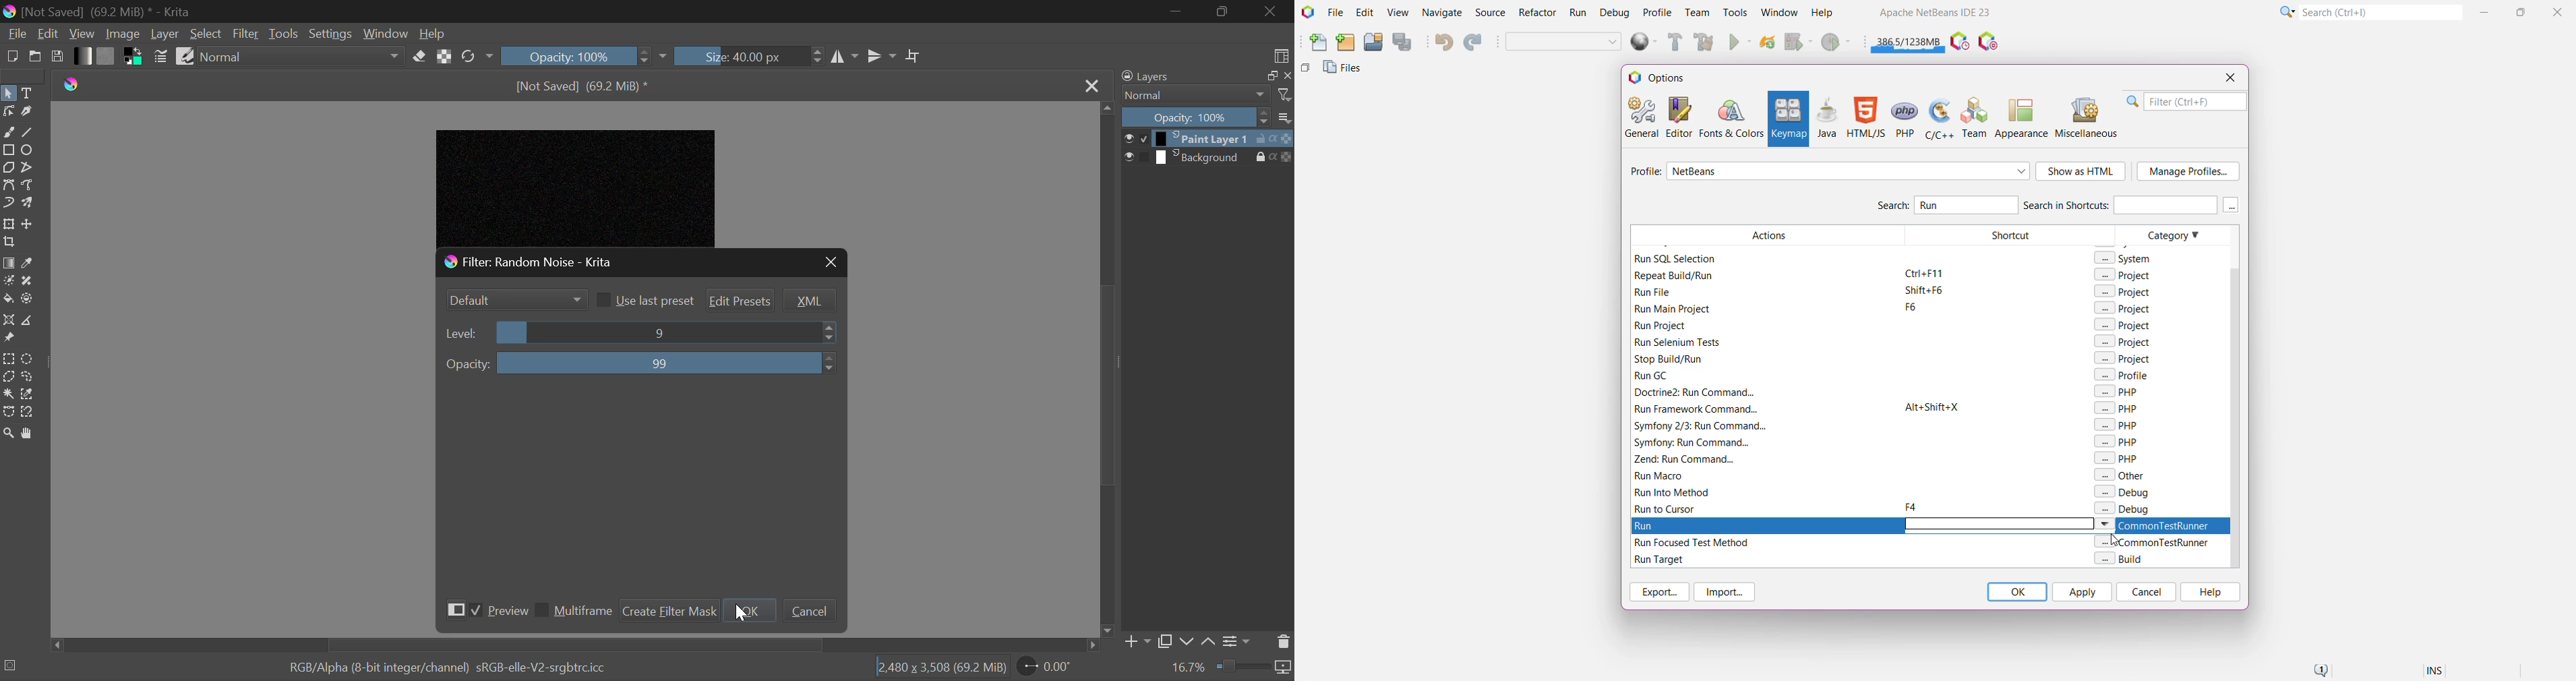  Describe the element at coordinates (385, 32) in the screenshot. I see `Window` at that location.